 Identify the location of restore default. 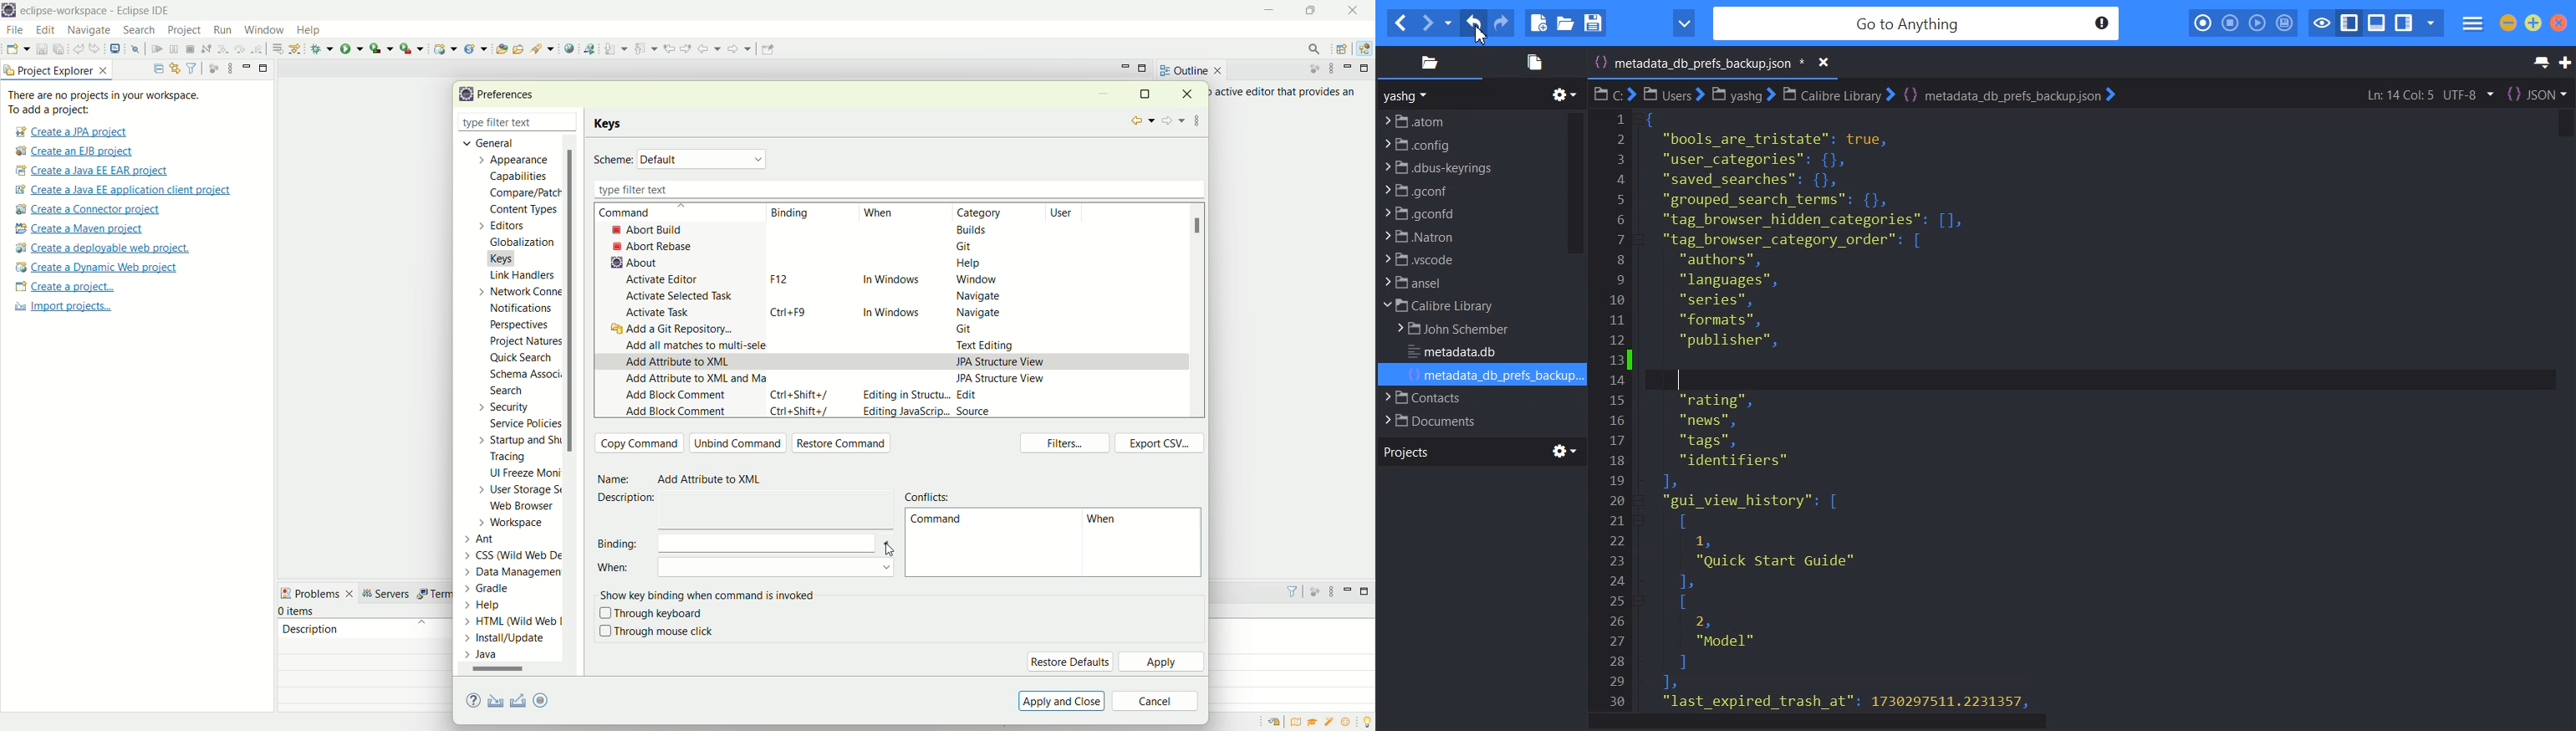
(1070, 661).